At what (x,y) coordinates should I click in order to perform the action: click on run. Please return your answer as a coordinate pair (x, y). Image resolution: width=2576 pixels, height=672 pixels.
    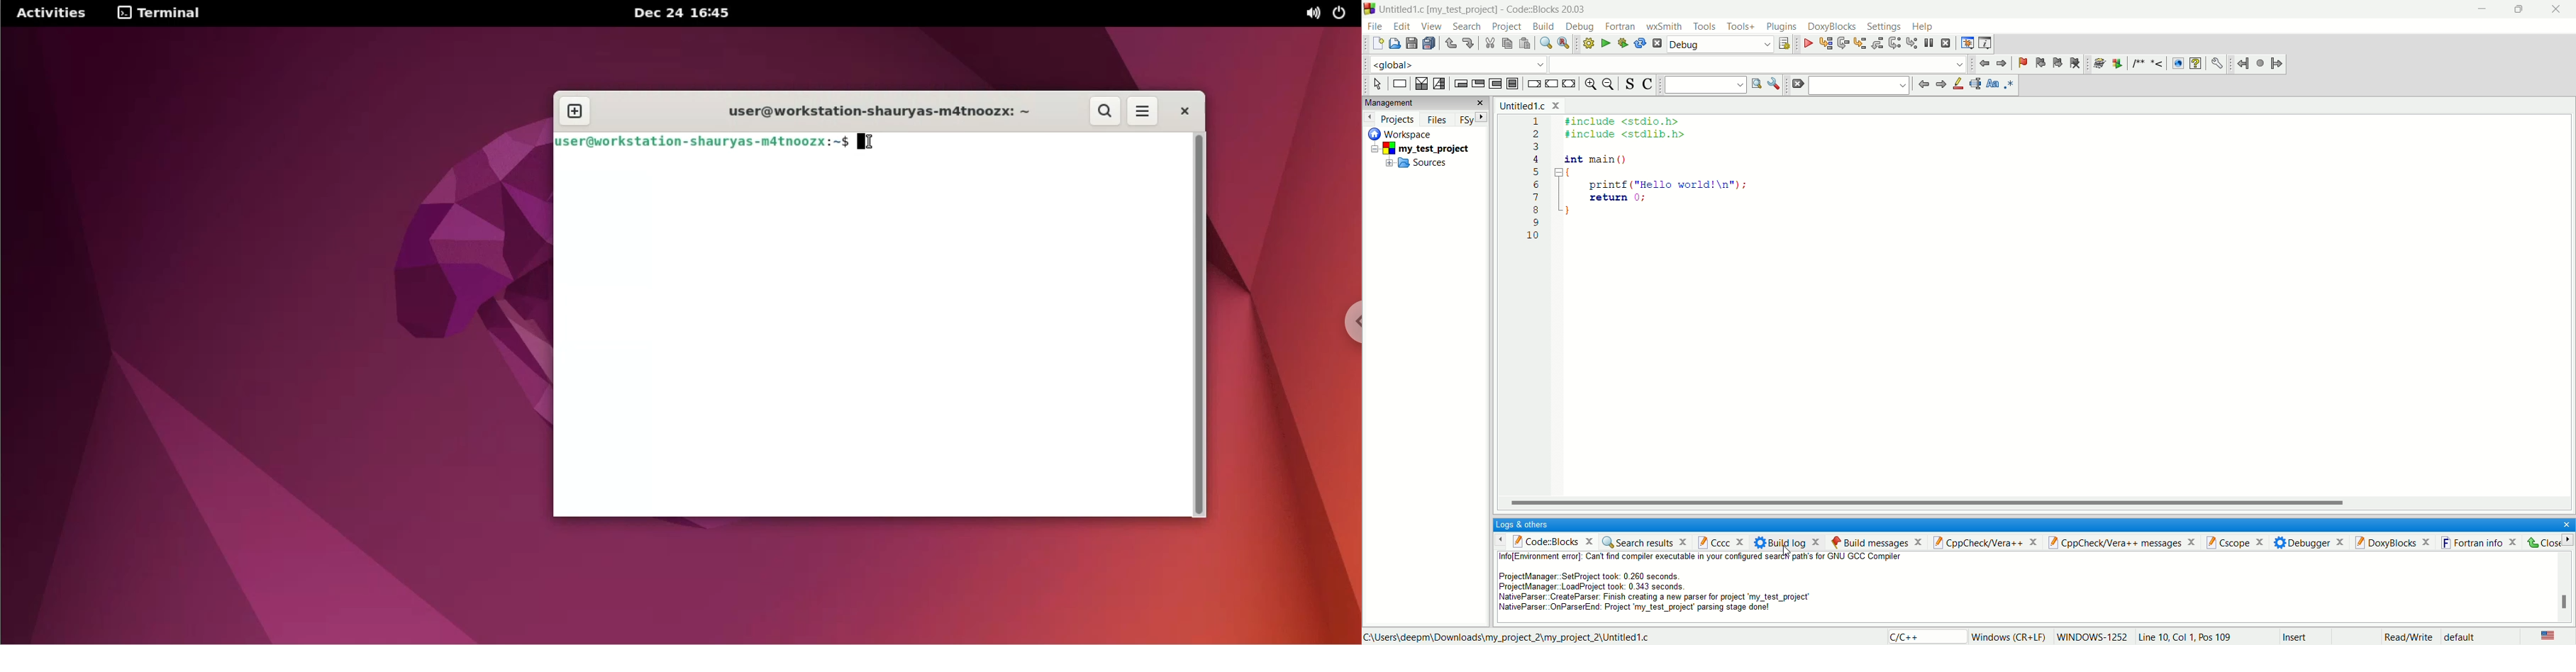
    Looking at the image, I should click on (1603, 43).